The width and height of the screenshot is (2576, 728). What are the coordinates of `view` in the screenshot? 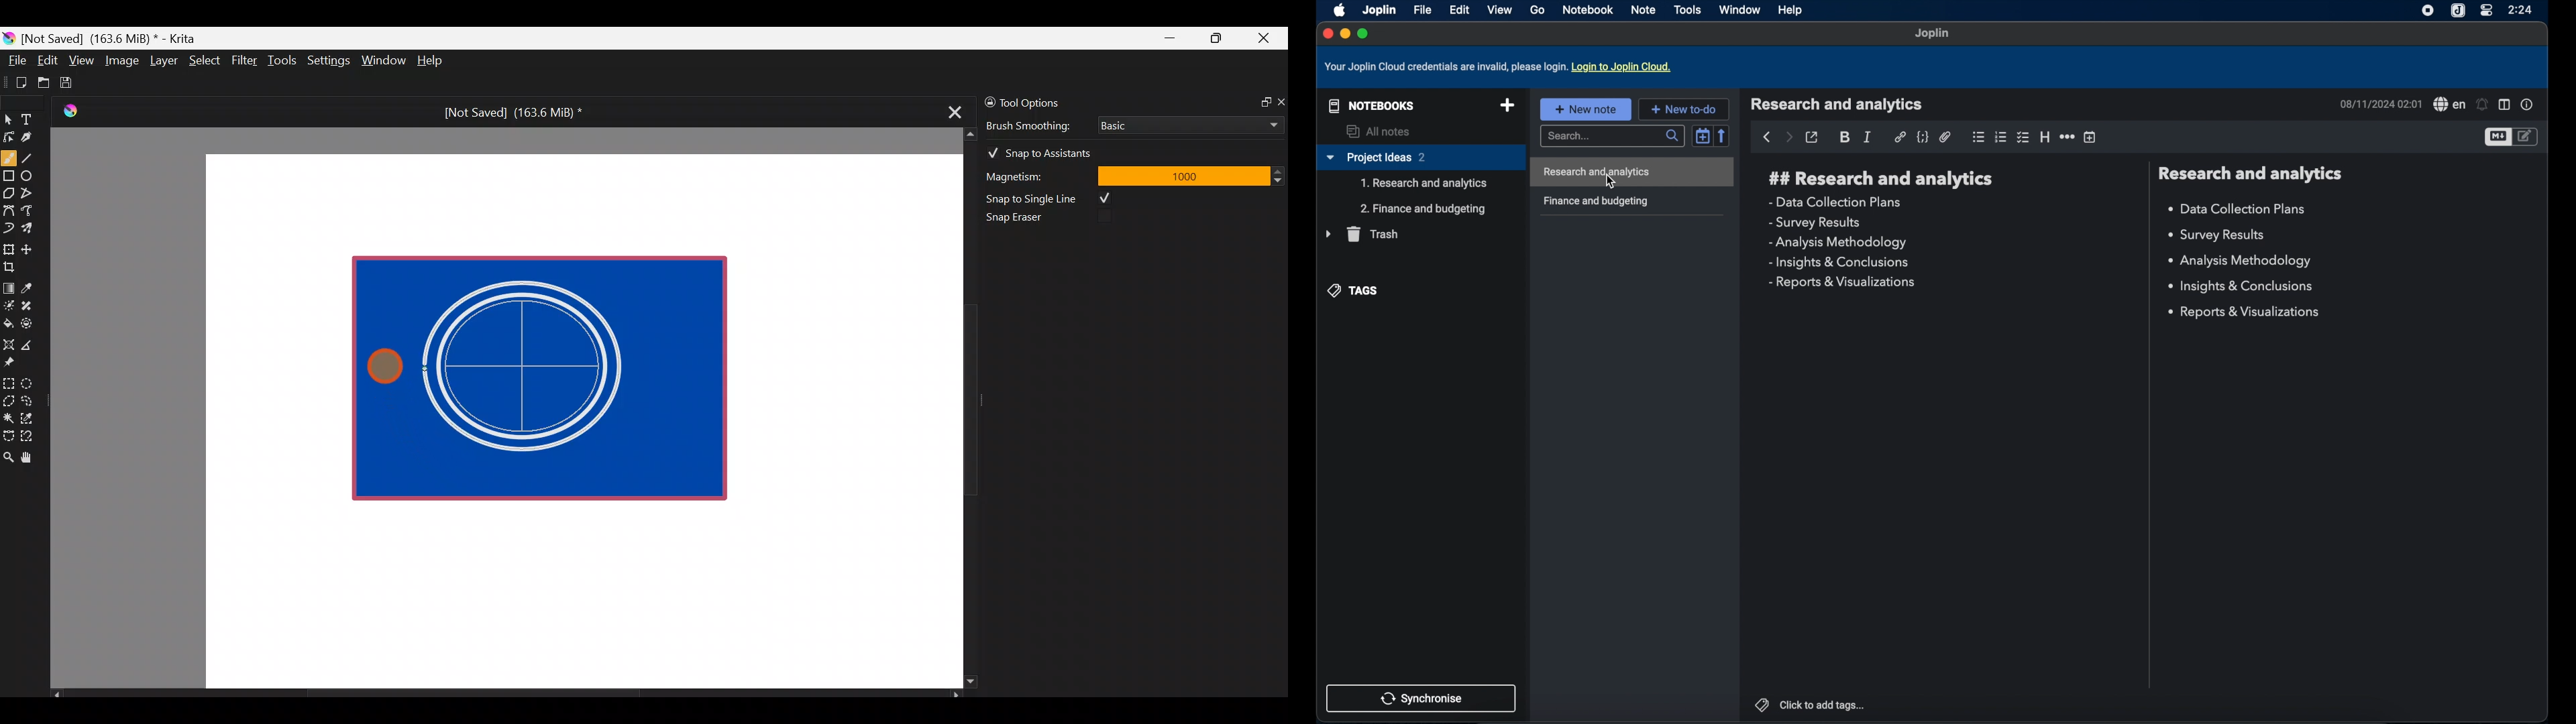 It's located at (1499, 9).